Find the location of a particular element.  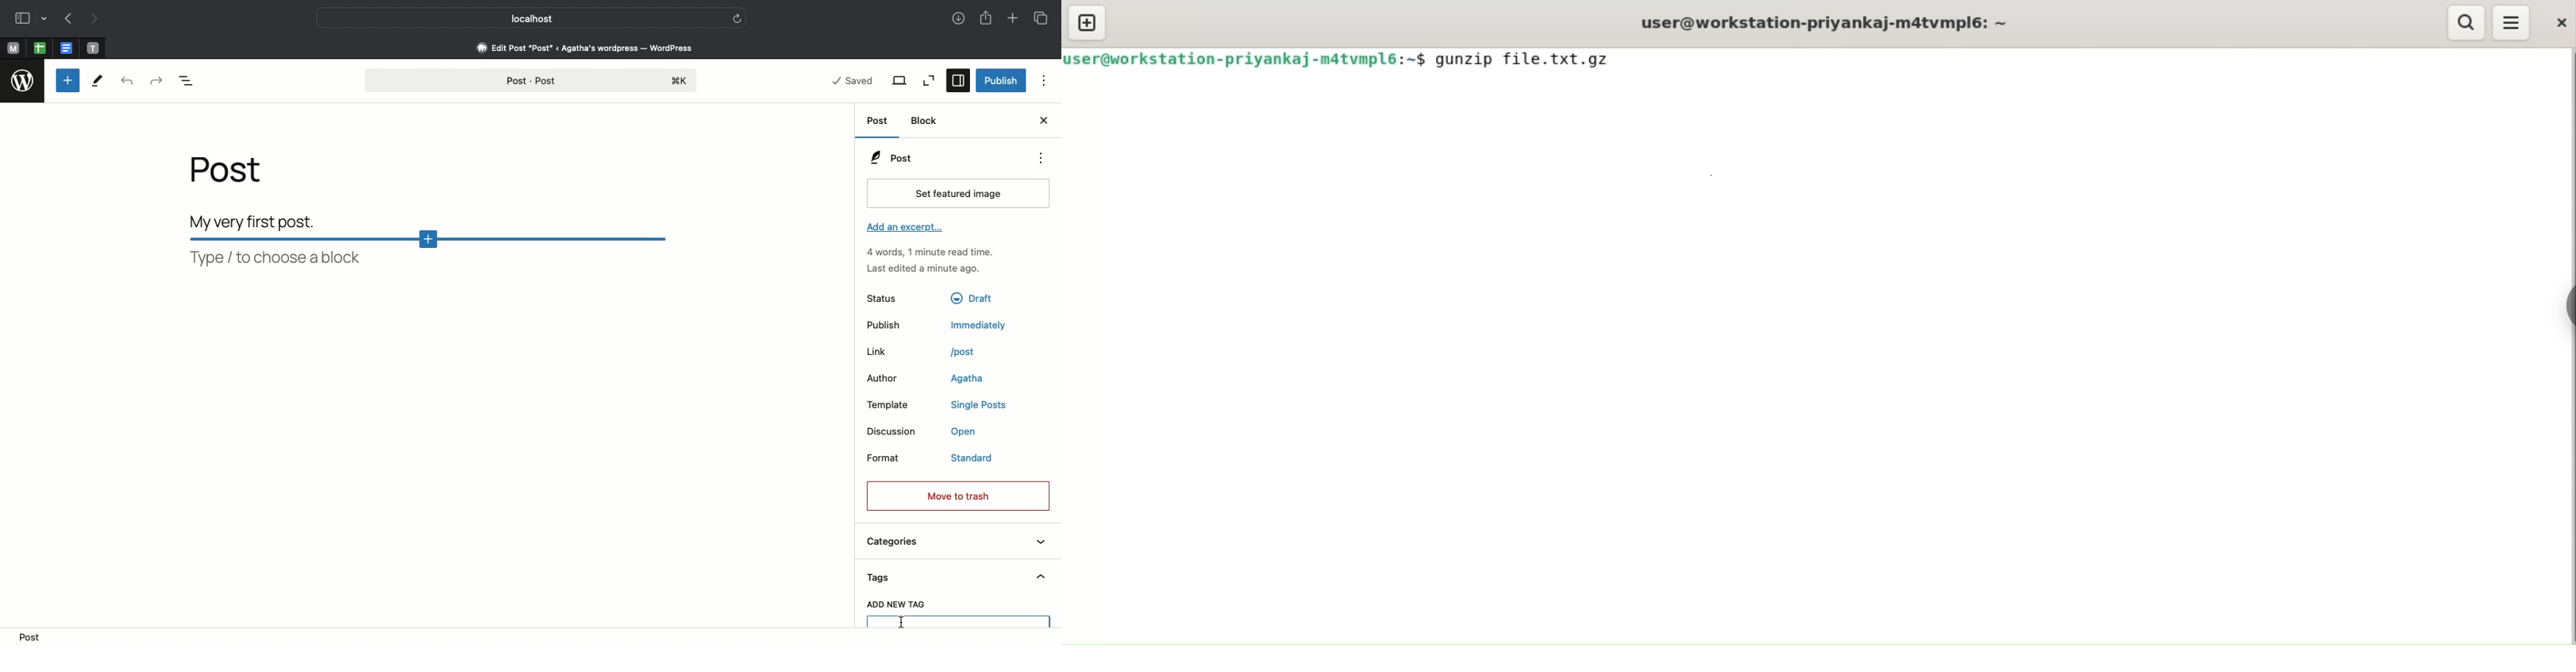

Status is located at coordinates (887, 300).